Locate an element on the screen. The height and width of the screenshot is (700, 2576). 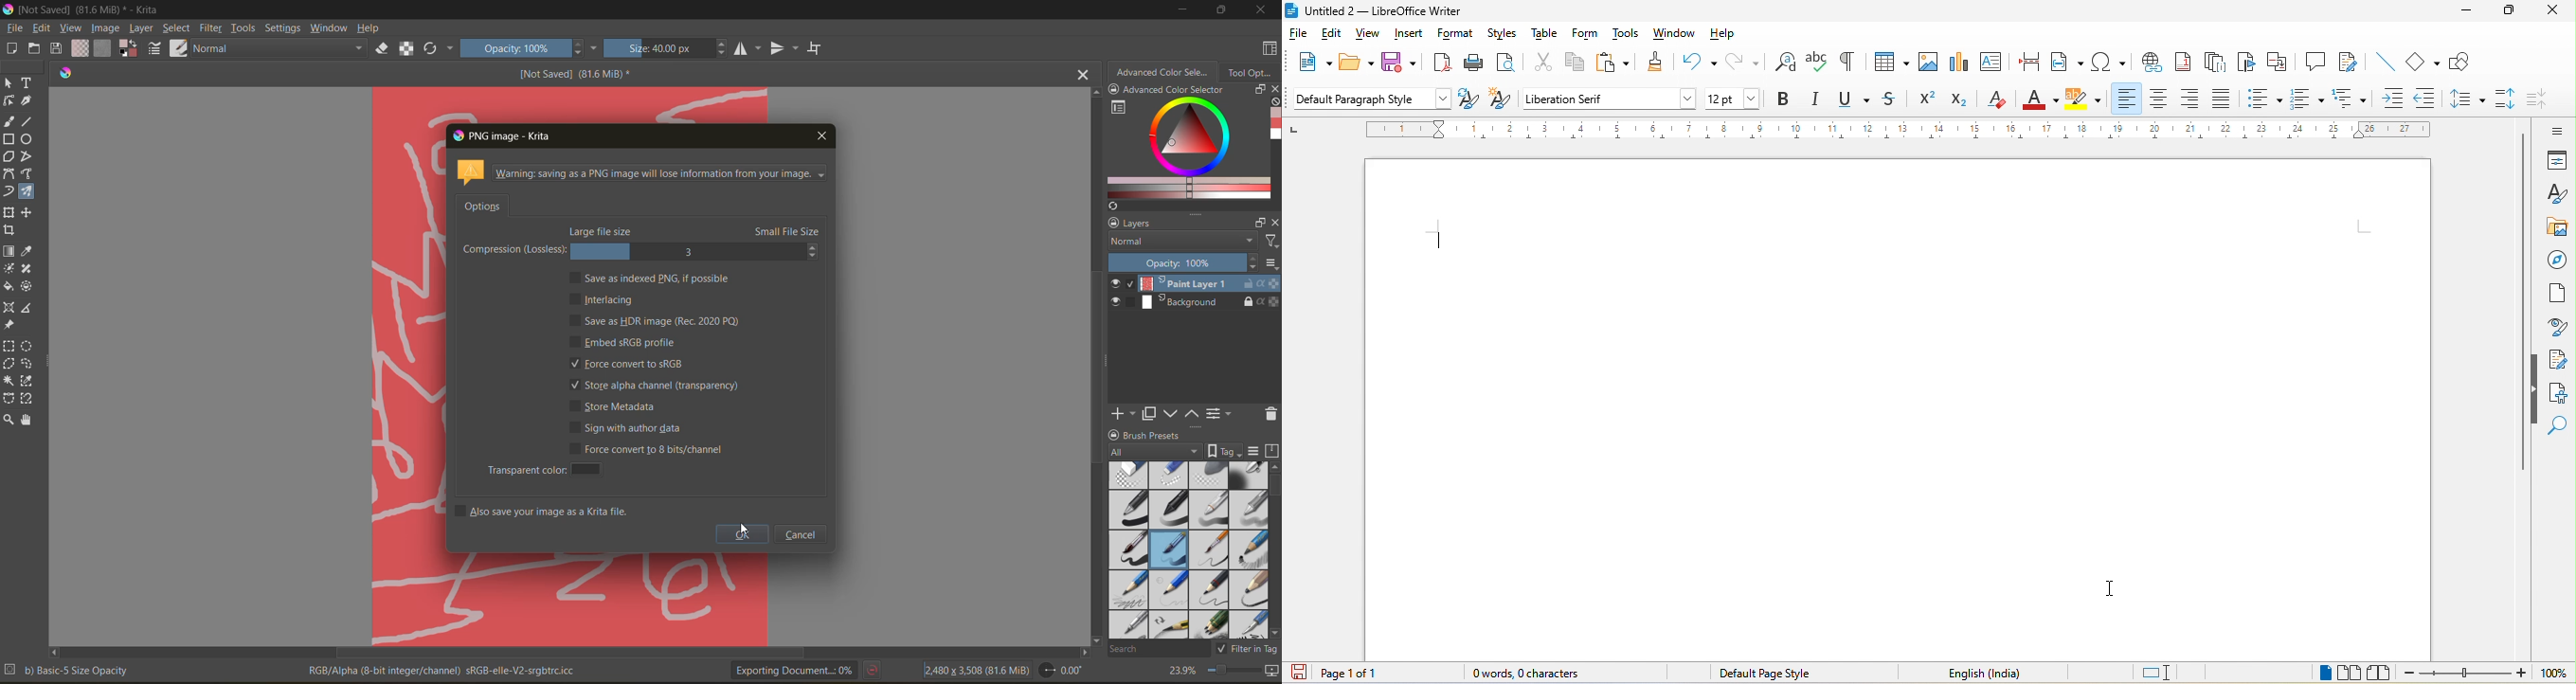
table is located at coordinates (1890, 65).